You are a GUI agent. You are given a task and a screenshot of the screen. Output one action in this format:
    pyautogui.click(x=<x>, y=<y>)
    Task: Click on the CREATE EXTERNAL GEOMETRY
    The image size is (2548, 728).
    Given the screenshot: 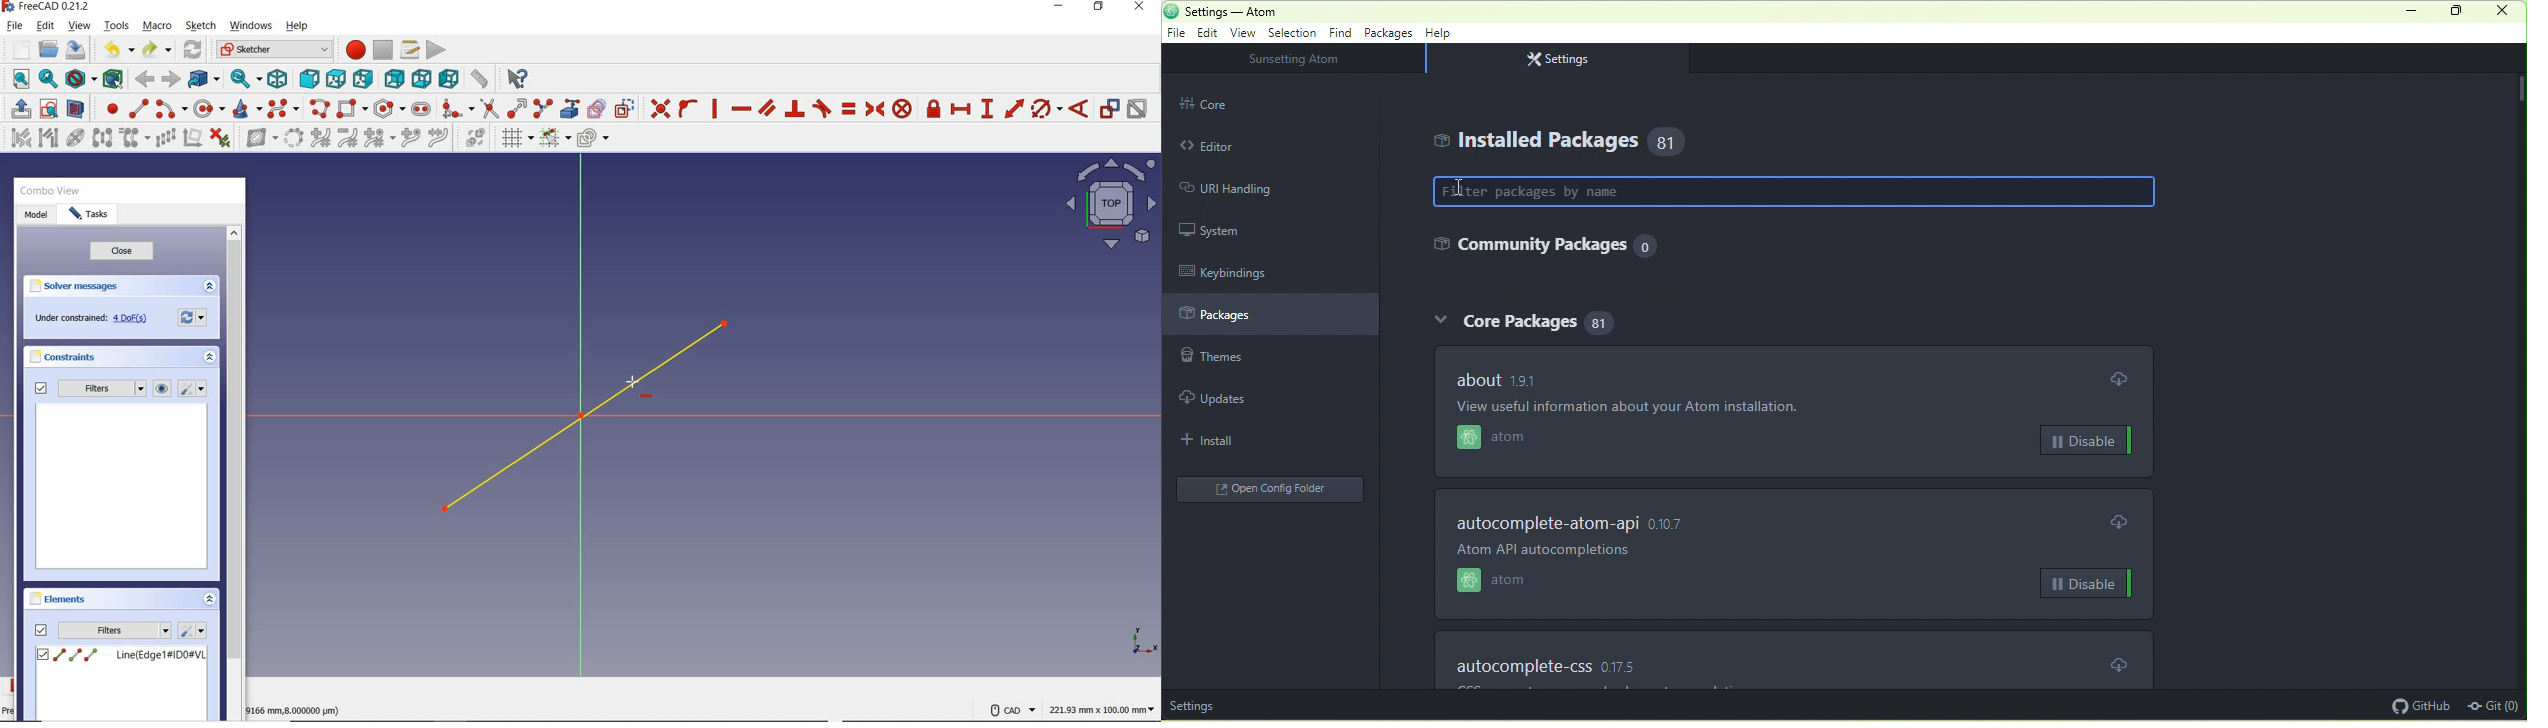 What is the action you would take?
    pyautogui.click(x=572, y=107)
    